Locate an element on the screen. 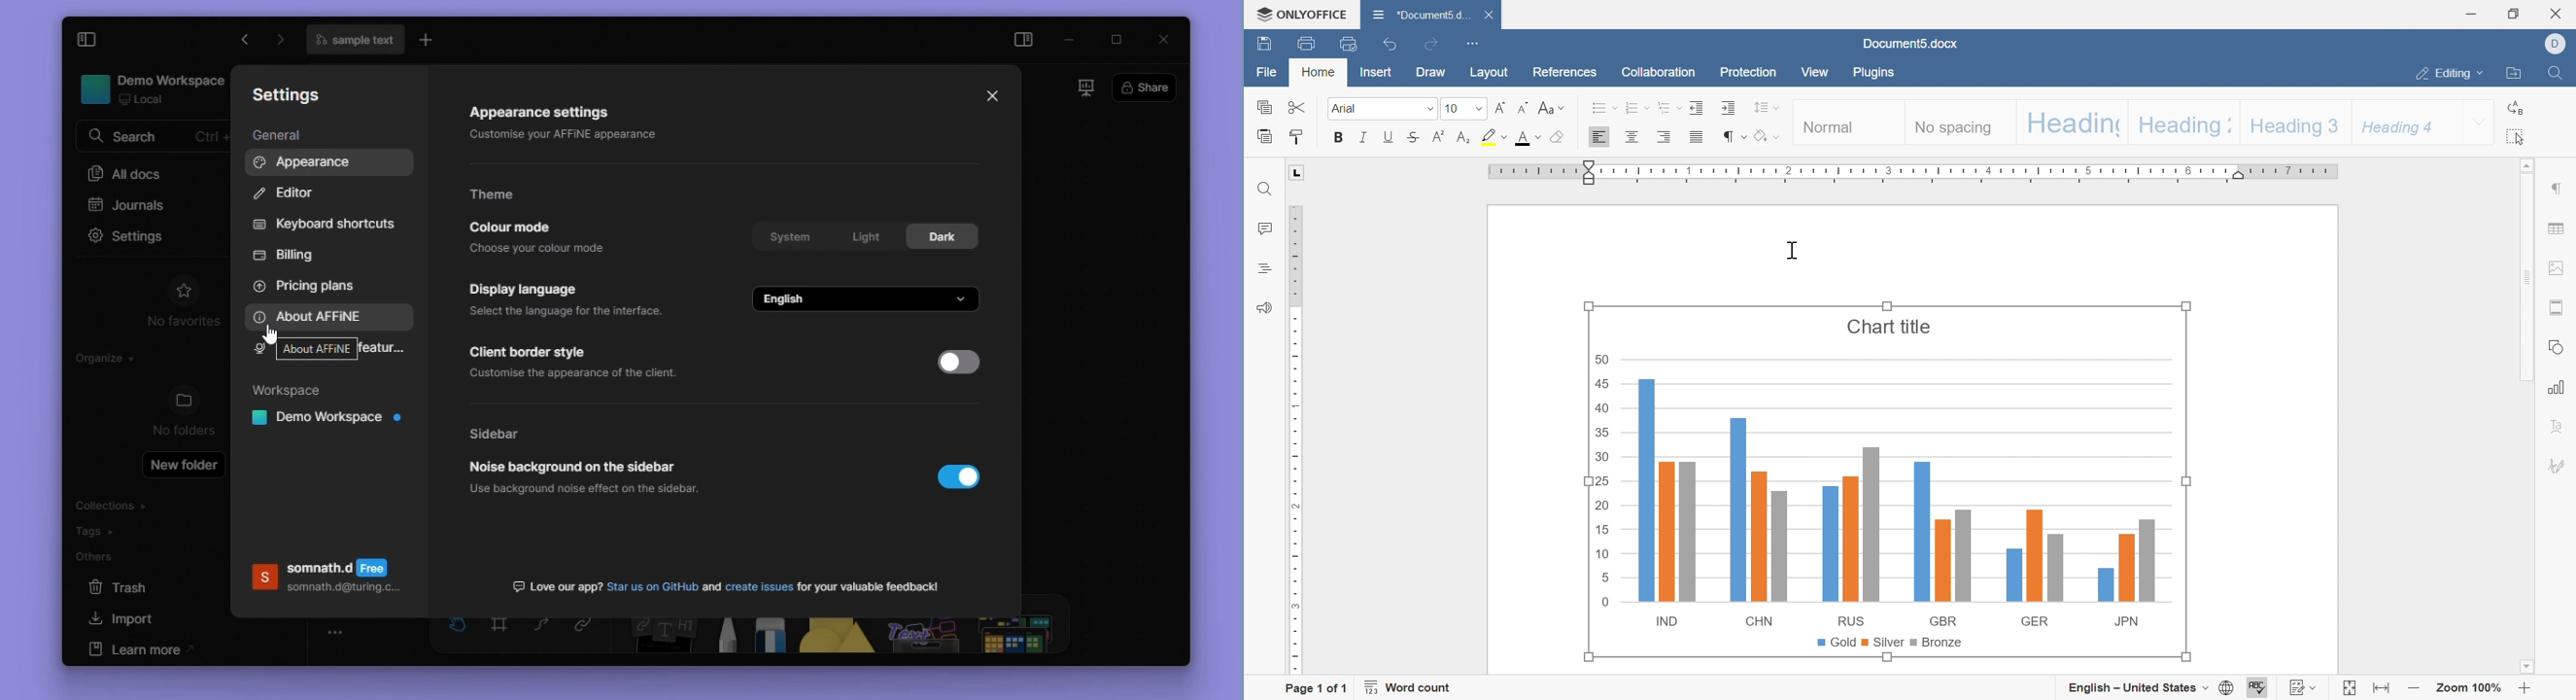 The width and height of the screenshot is (2576, 700). references is located at coordinates (1564, 72).